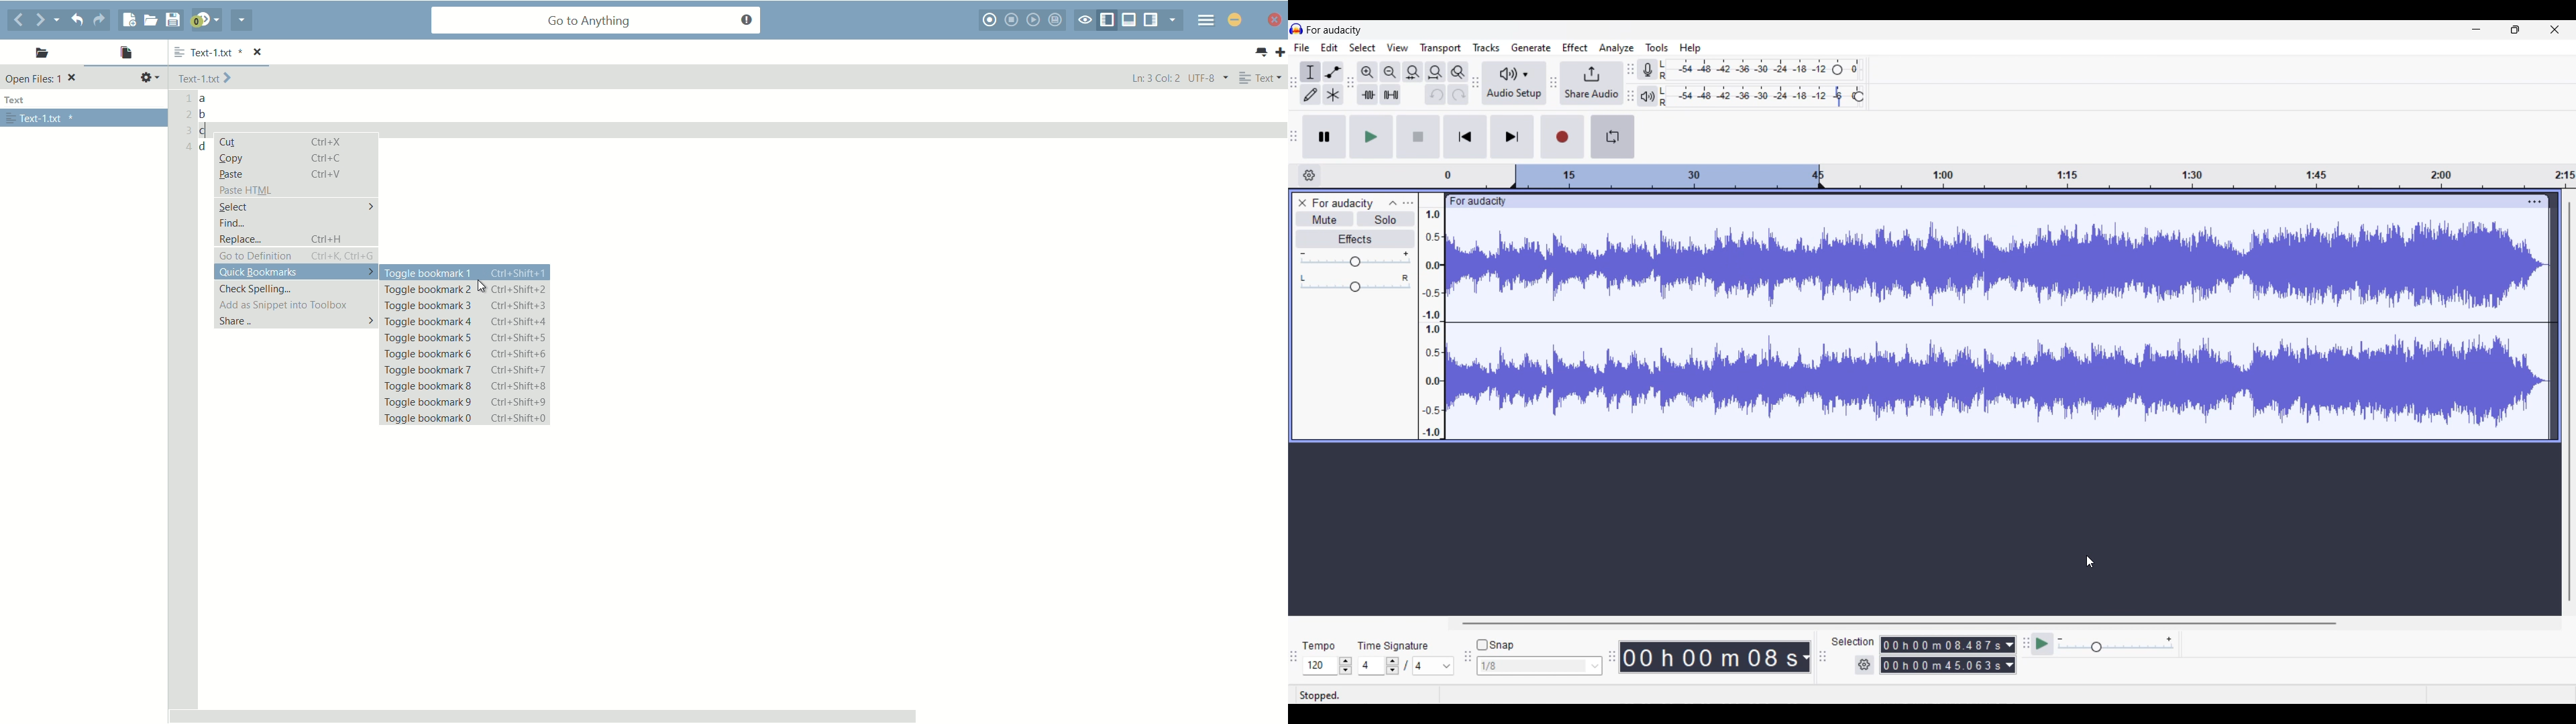 This screenshot has width=2576, height=728. What do you see at coordinates (1458, 94) in the screenshot?
I see `Redo` at bounding box center [1458, 94].